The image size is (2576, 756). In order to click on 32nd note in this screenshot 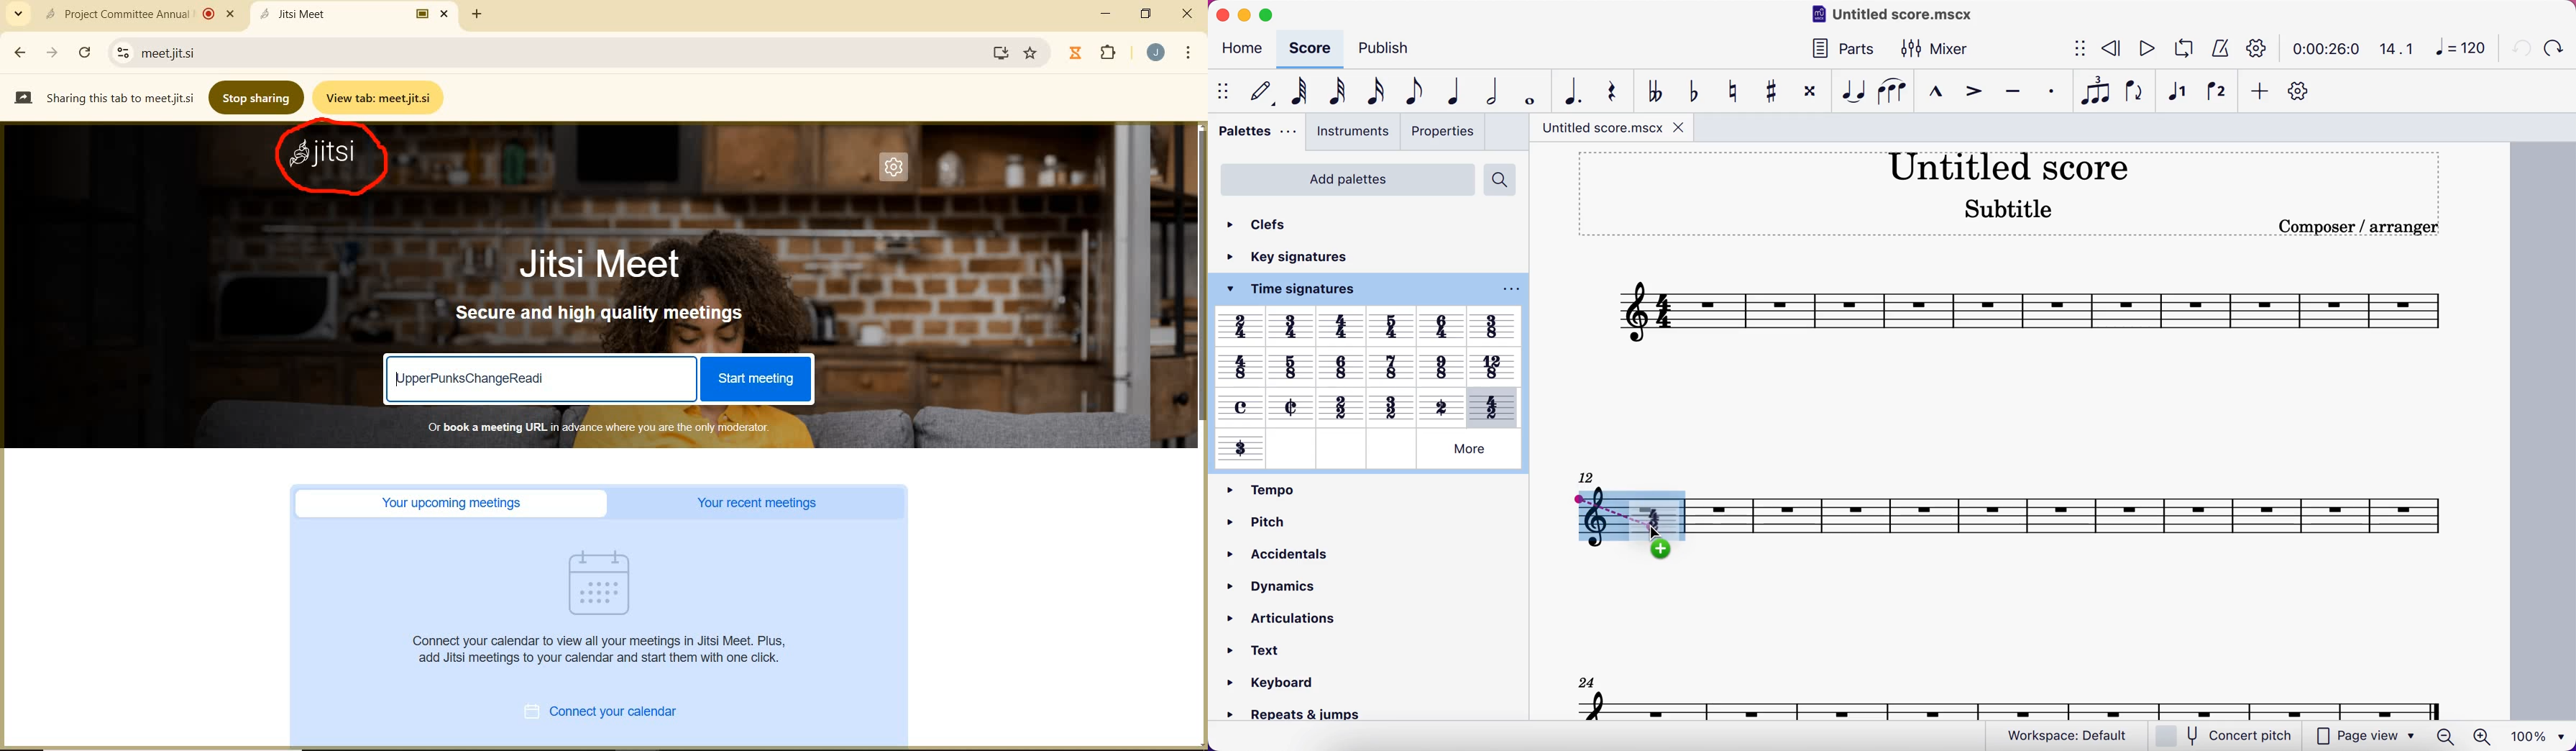, I will do `click(1335, 91)`.